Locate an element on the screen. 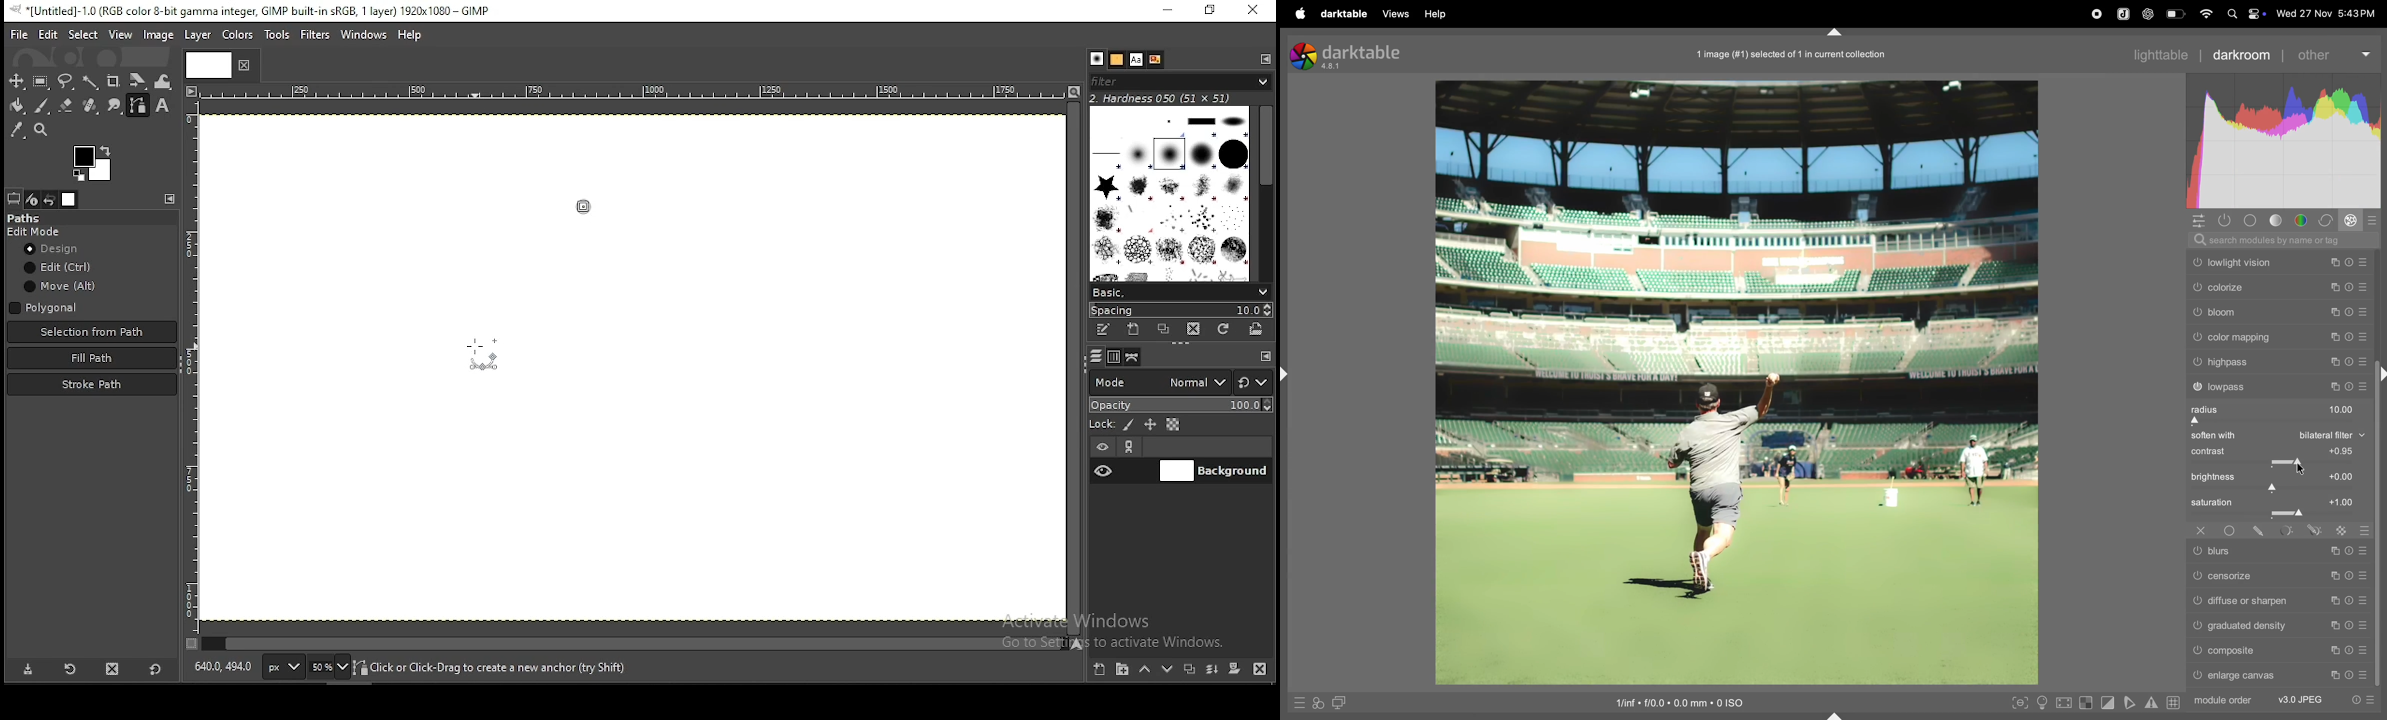 This screenshot has width=2408, height=728. windows is located at coordinates (363, 33).